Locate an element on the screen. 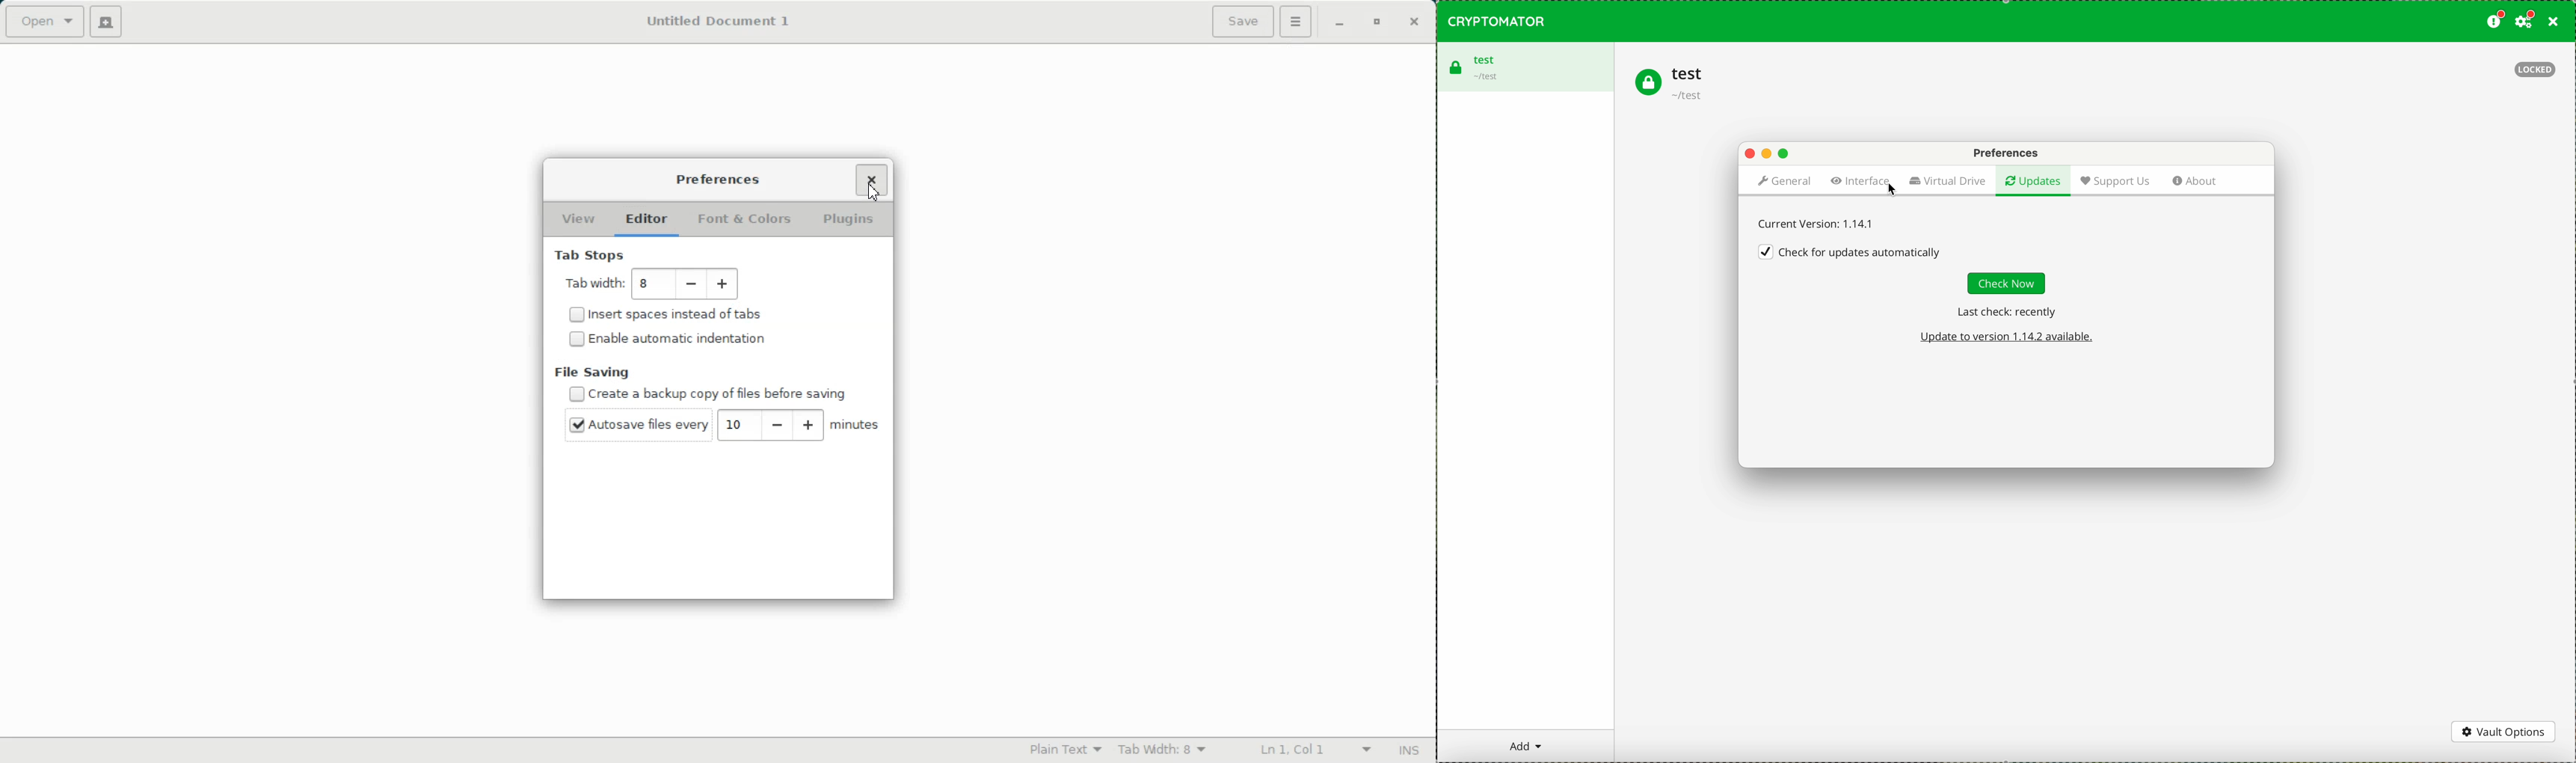 The width and height of the screenshot is (2576, 784). vault options is located at coordinates (2506, 730).